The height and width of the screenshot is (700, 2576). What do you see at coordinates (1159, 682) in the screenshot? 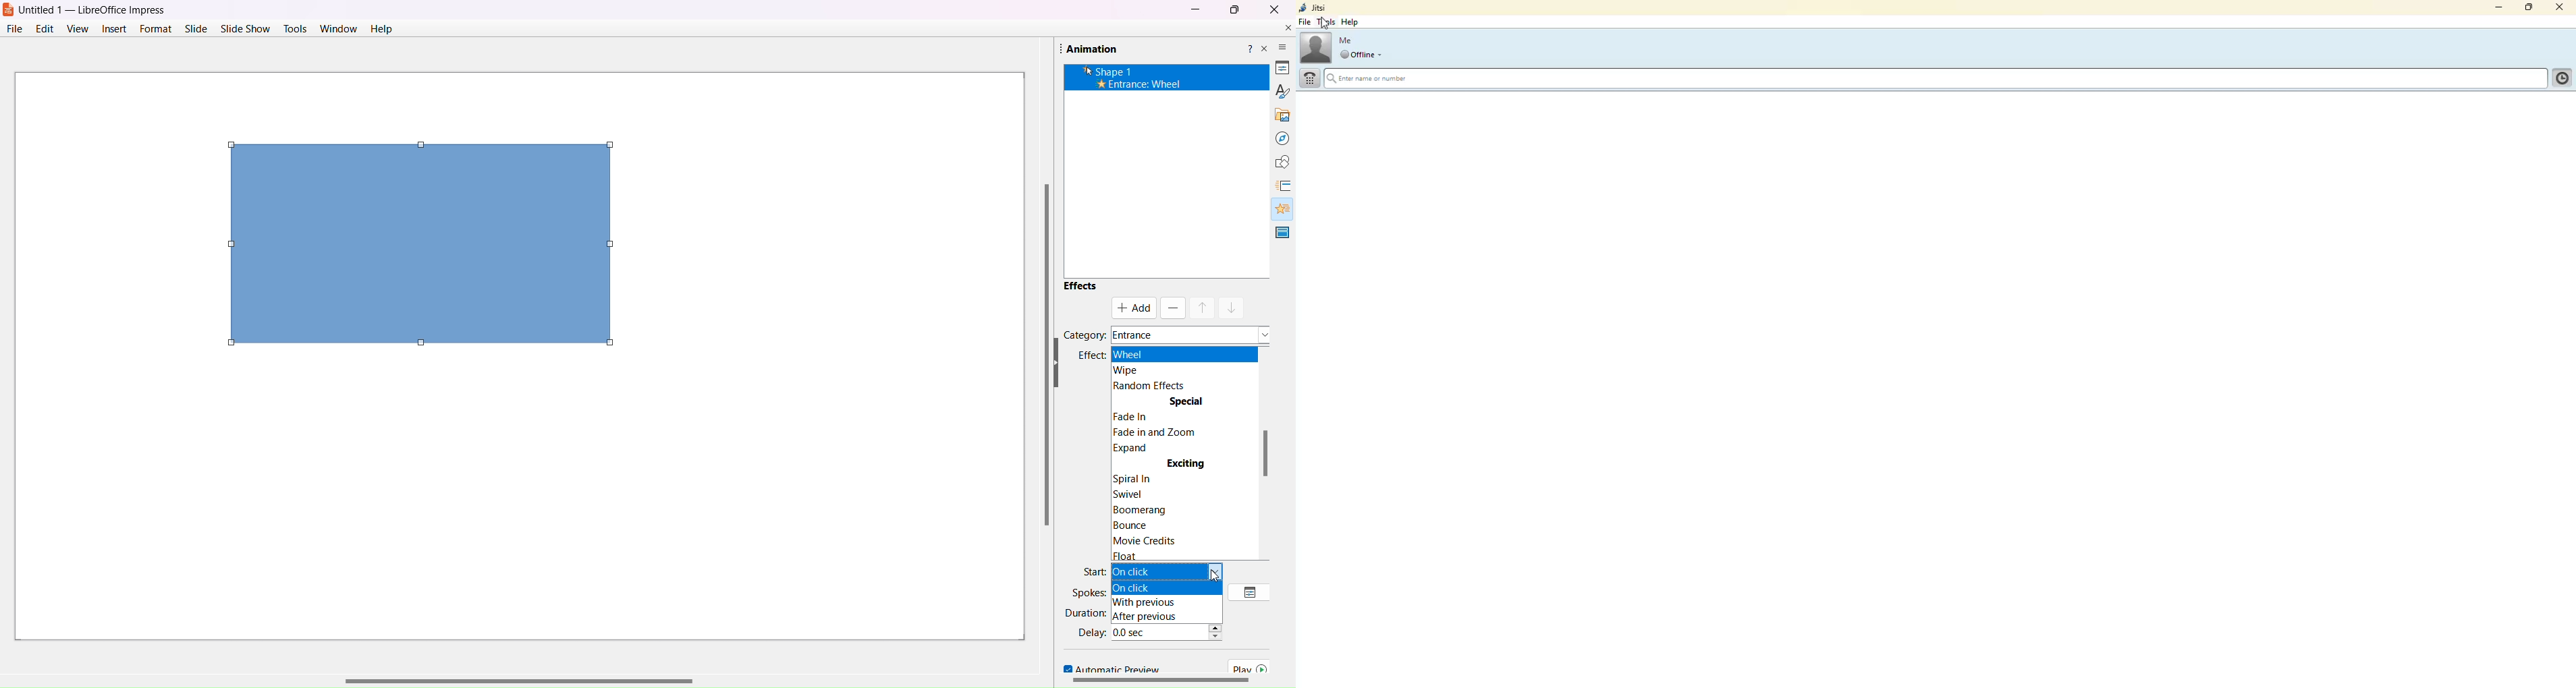
I see `Scroll Bar` at bounding box center [1159, 682].